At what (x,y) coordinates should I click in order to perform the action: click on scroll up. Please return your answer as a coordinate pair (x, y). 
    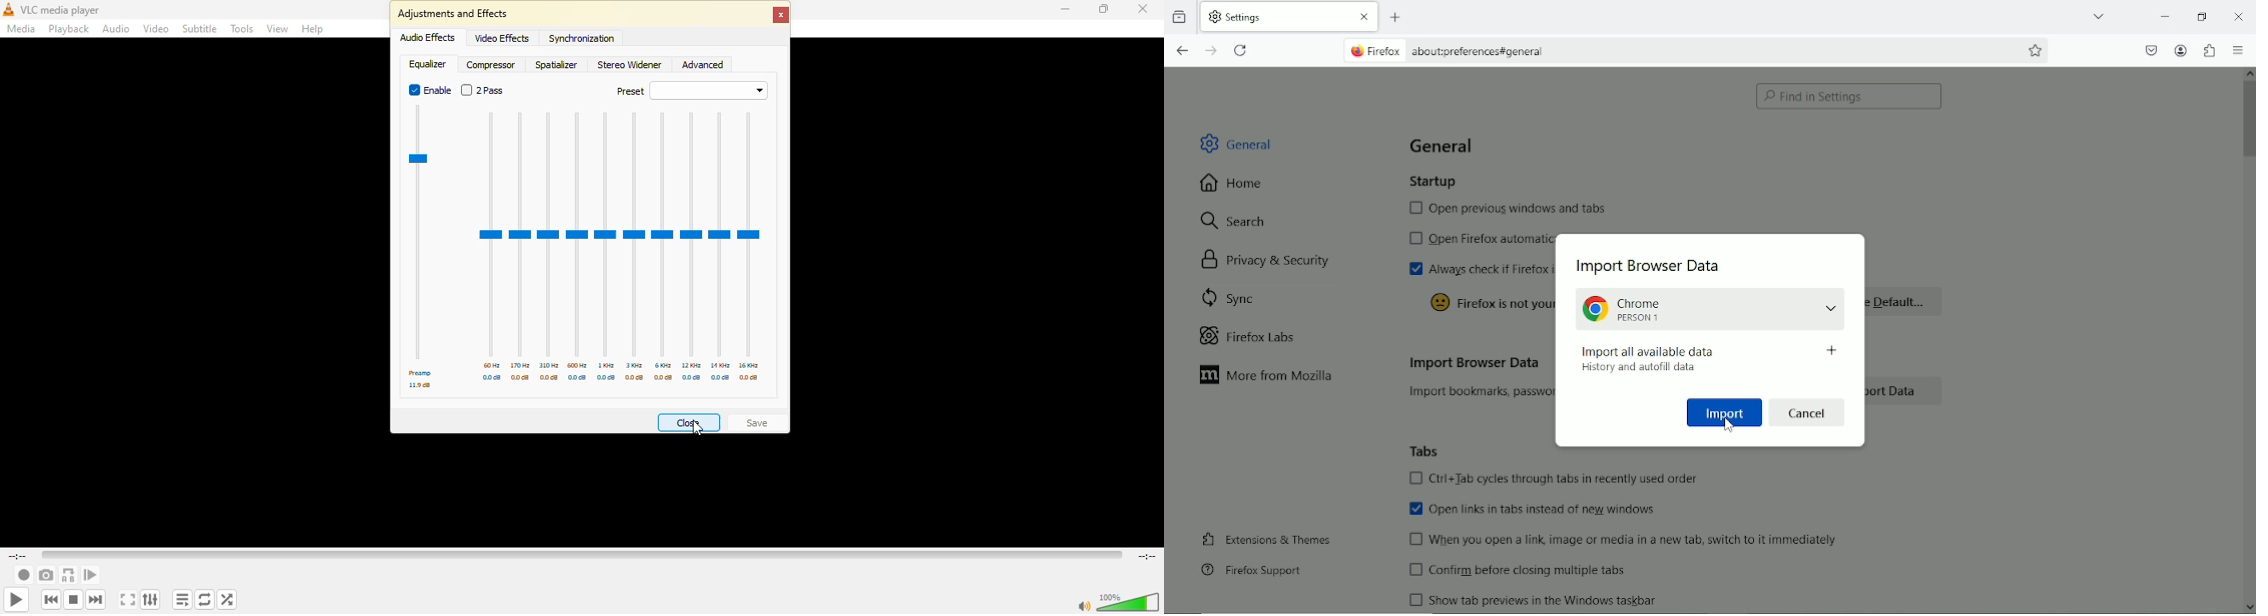
    Looking at the image, I should click on (2249, 74).